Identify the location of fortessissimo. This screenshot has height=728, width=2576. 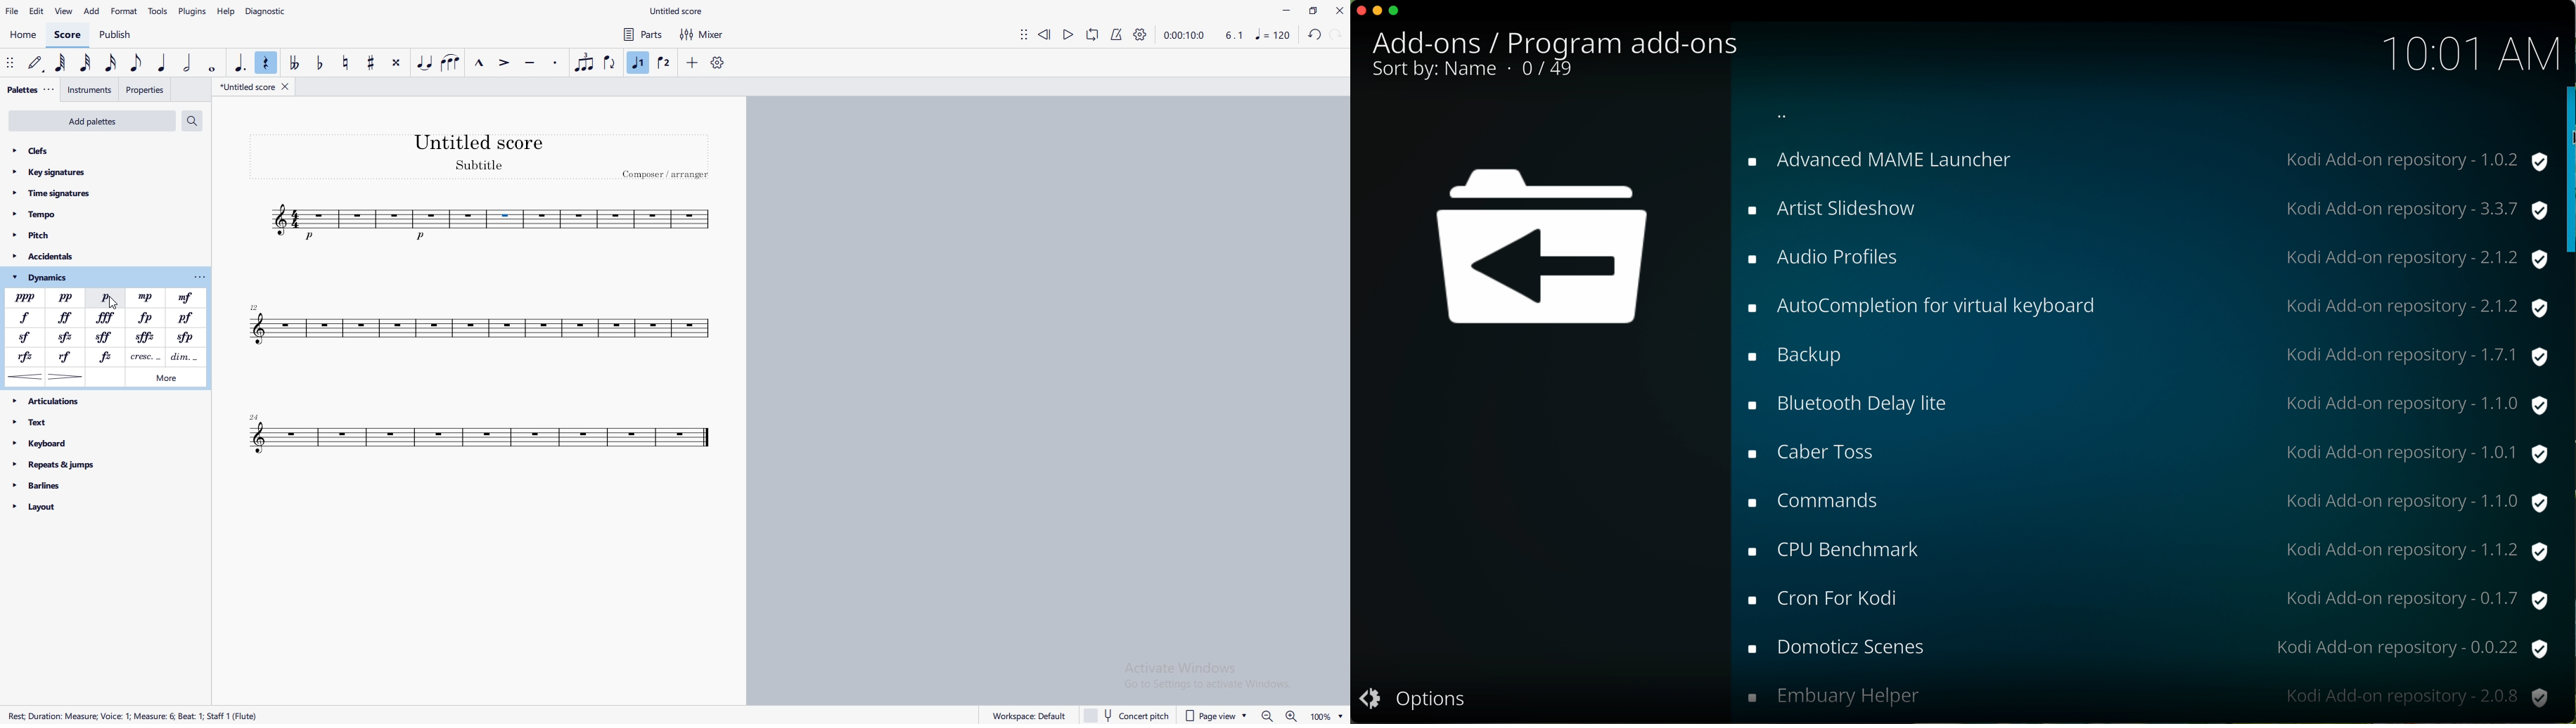
(105, 318).